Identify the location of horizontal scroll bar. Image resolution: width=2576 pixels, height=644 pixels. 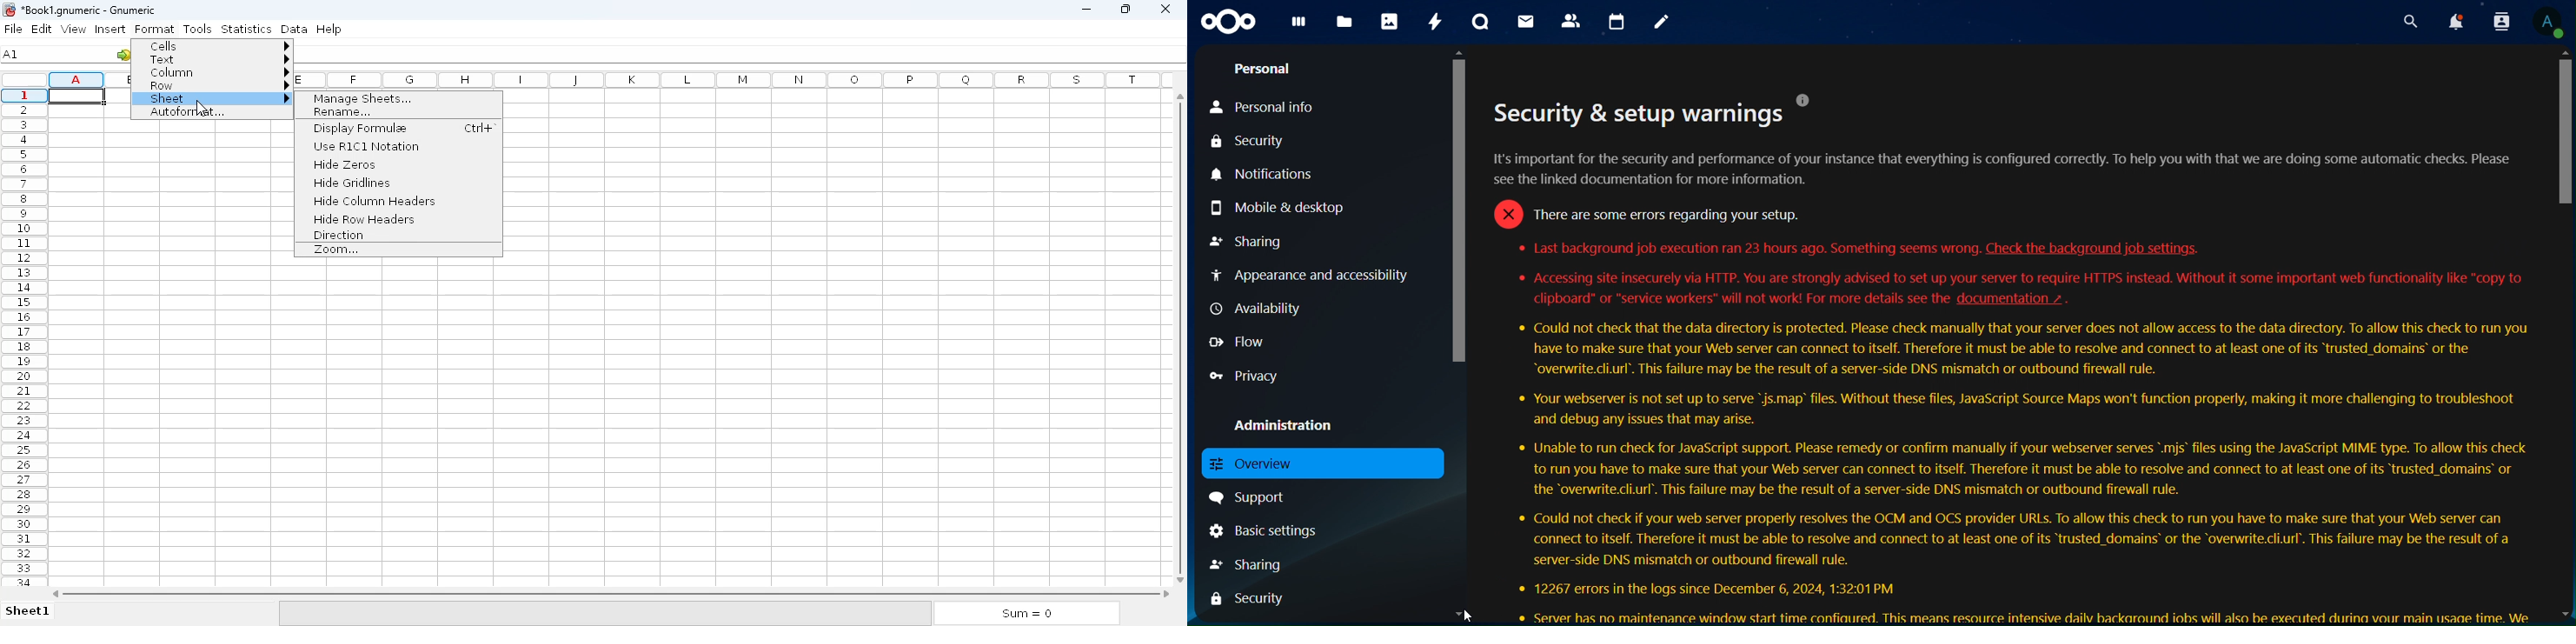
(611, 593).